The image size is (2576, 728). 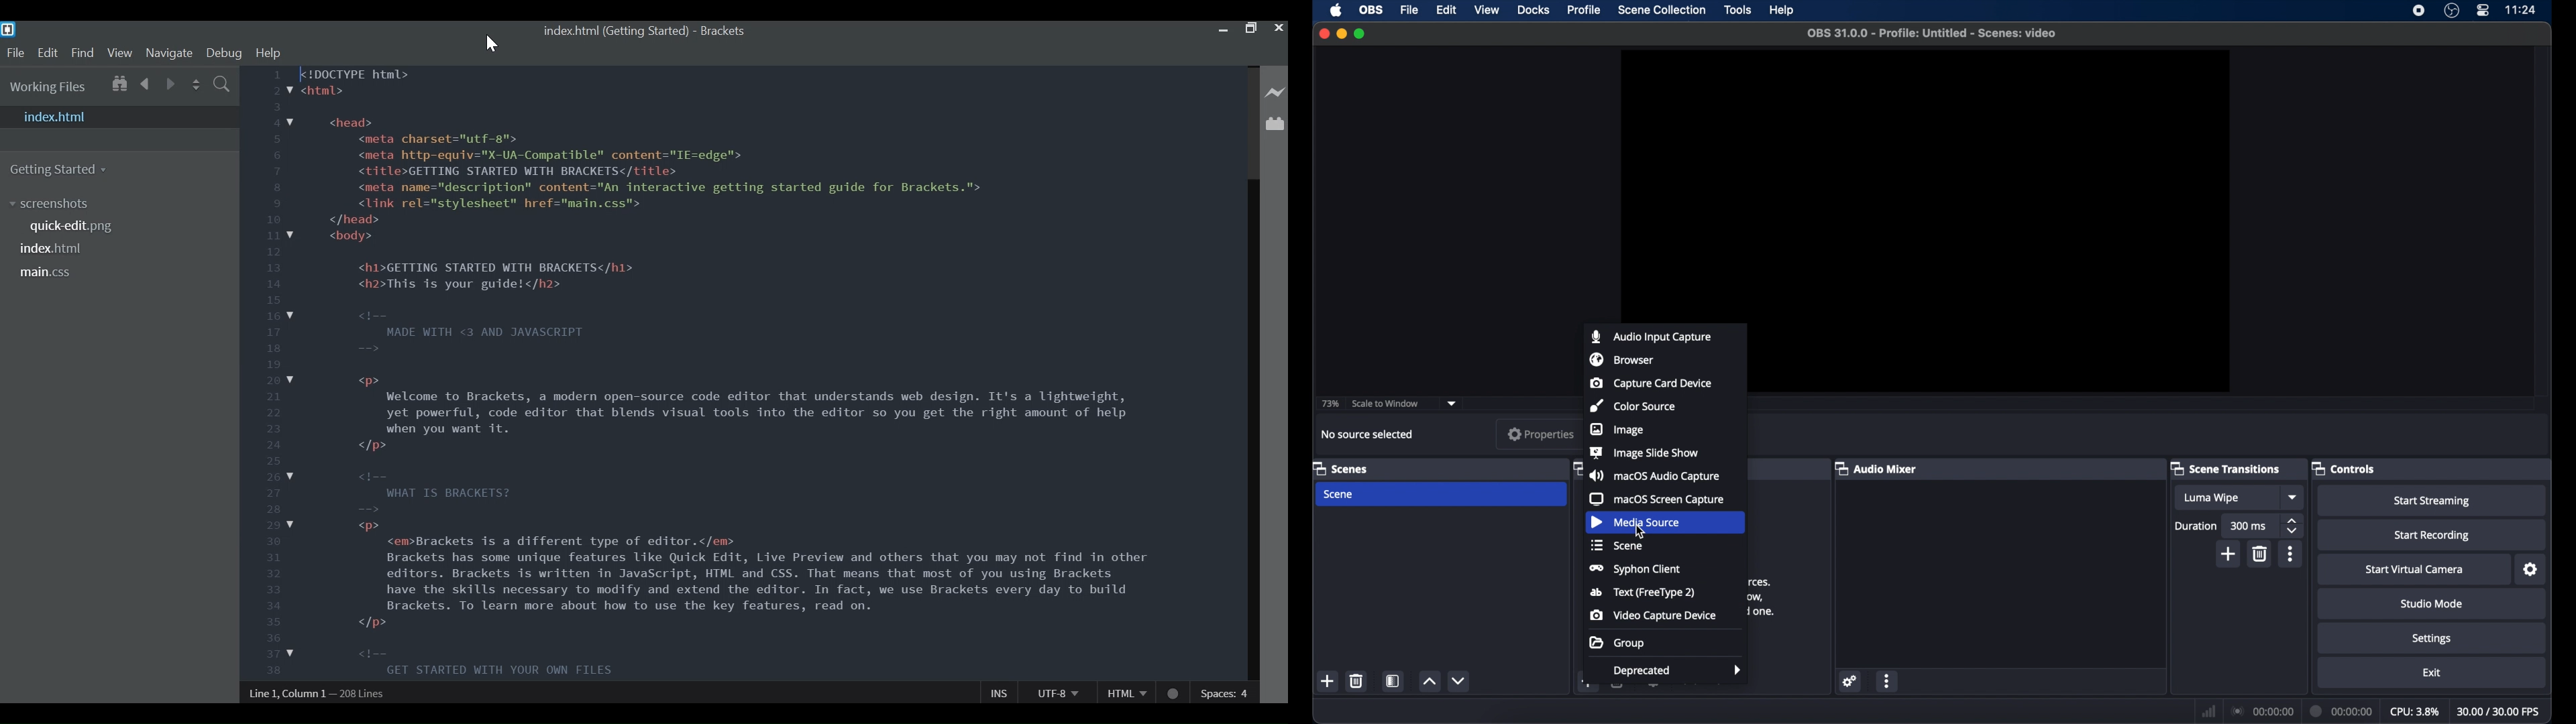 What do you see at coordinates (1617, 545) in the screenshot?
I see `scene` at bounding box center [1617, 545].